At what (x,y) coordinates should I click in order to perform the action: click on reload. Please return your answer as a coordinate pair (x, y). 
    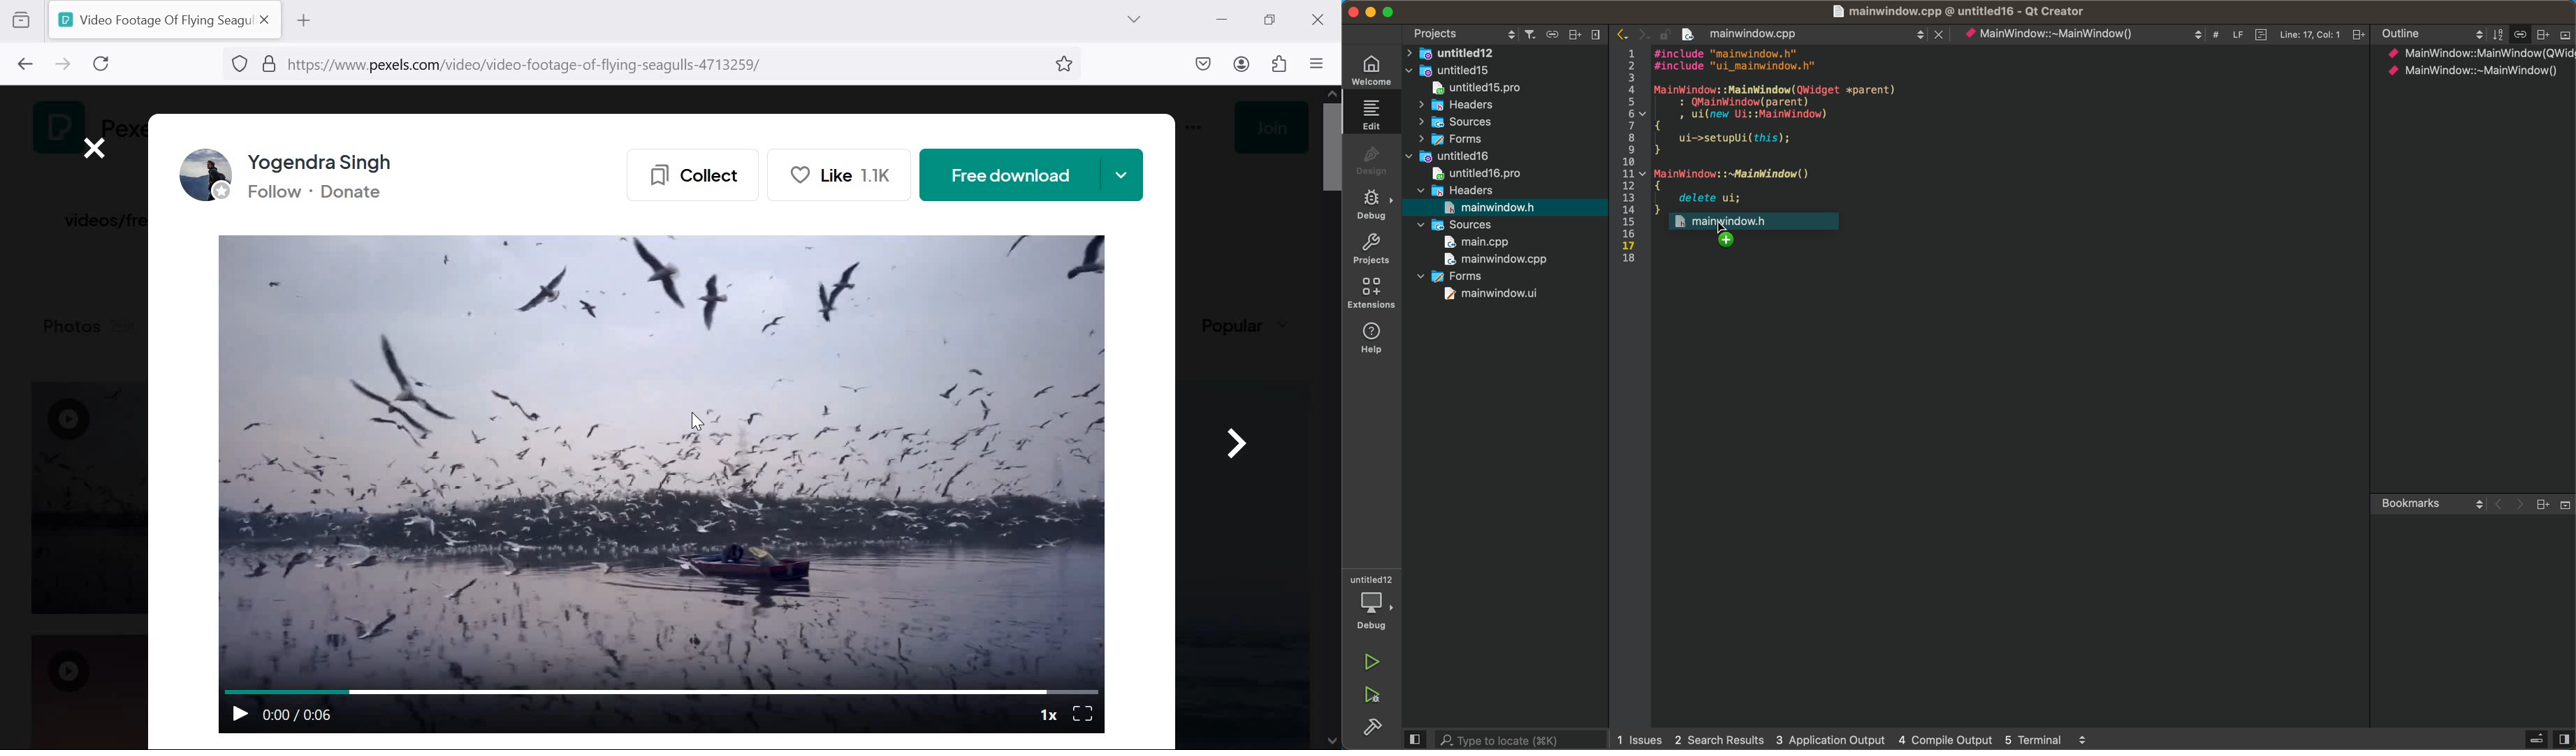
    Looking at the image, I should click on (106, 64).